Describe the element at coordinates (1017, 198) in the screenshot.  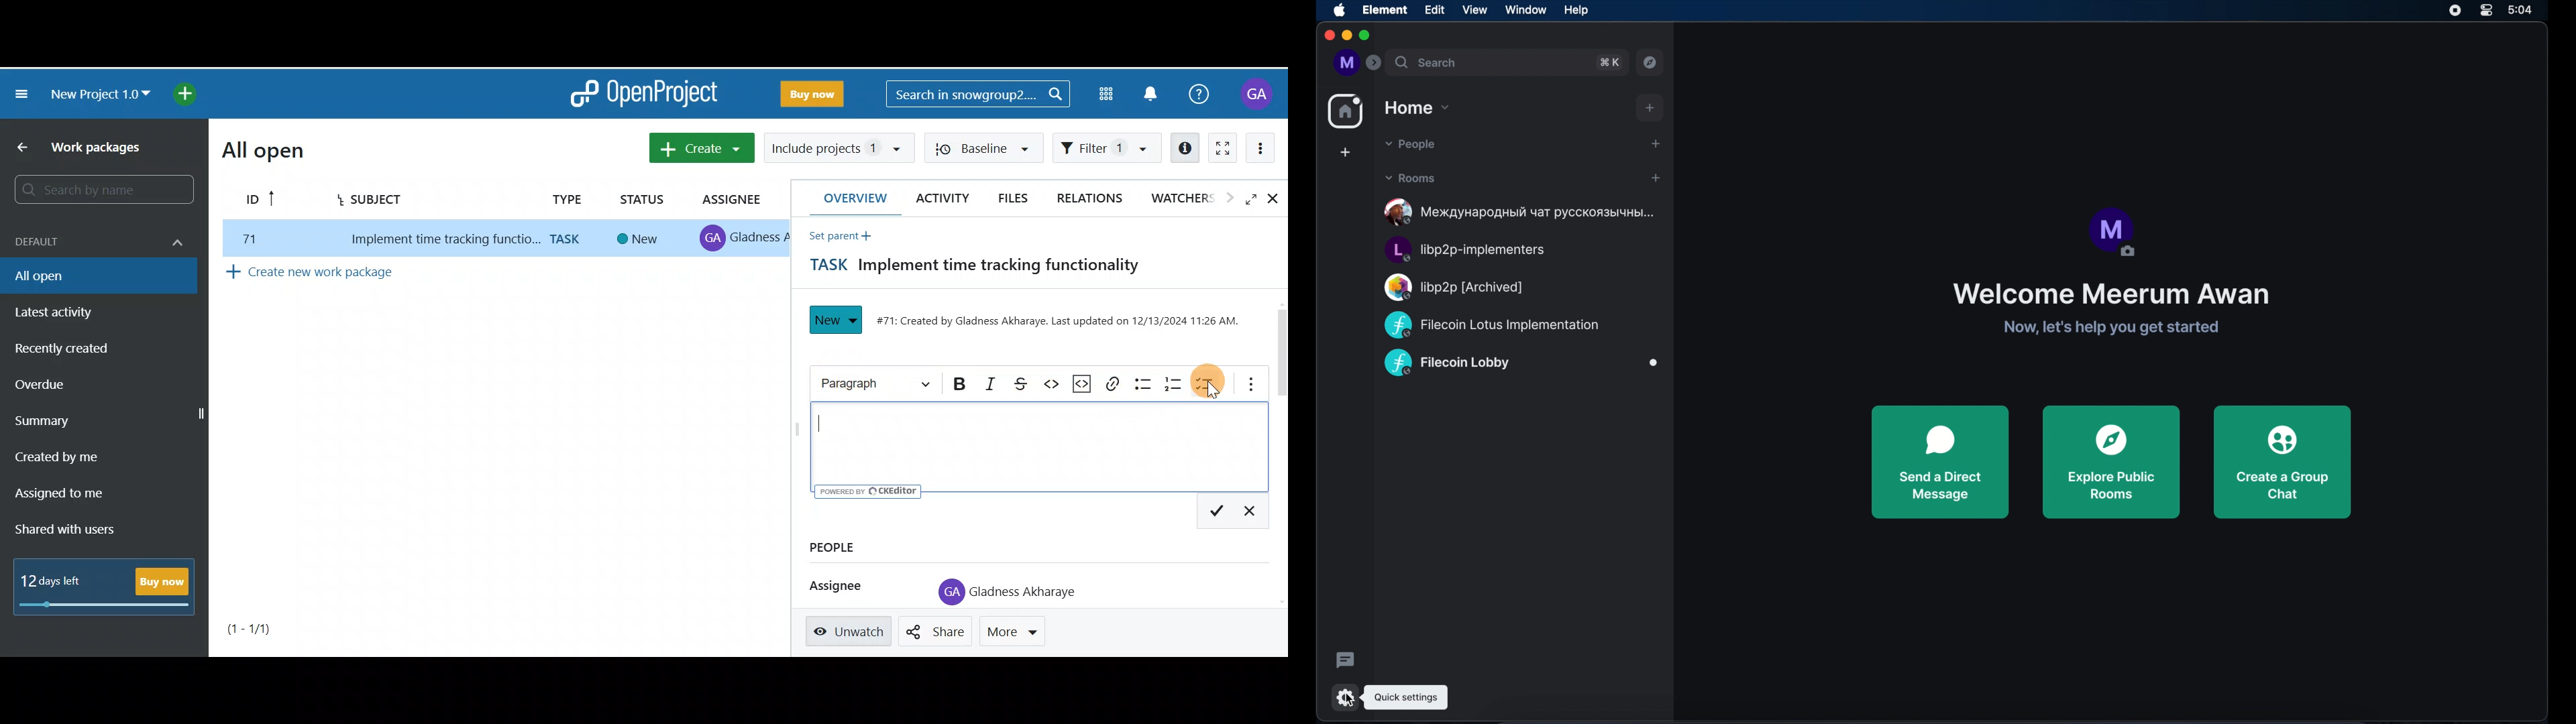
I see `Files` at that location.